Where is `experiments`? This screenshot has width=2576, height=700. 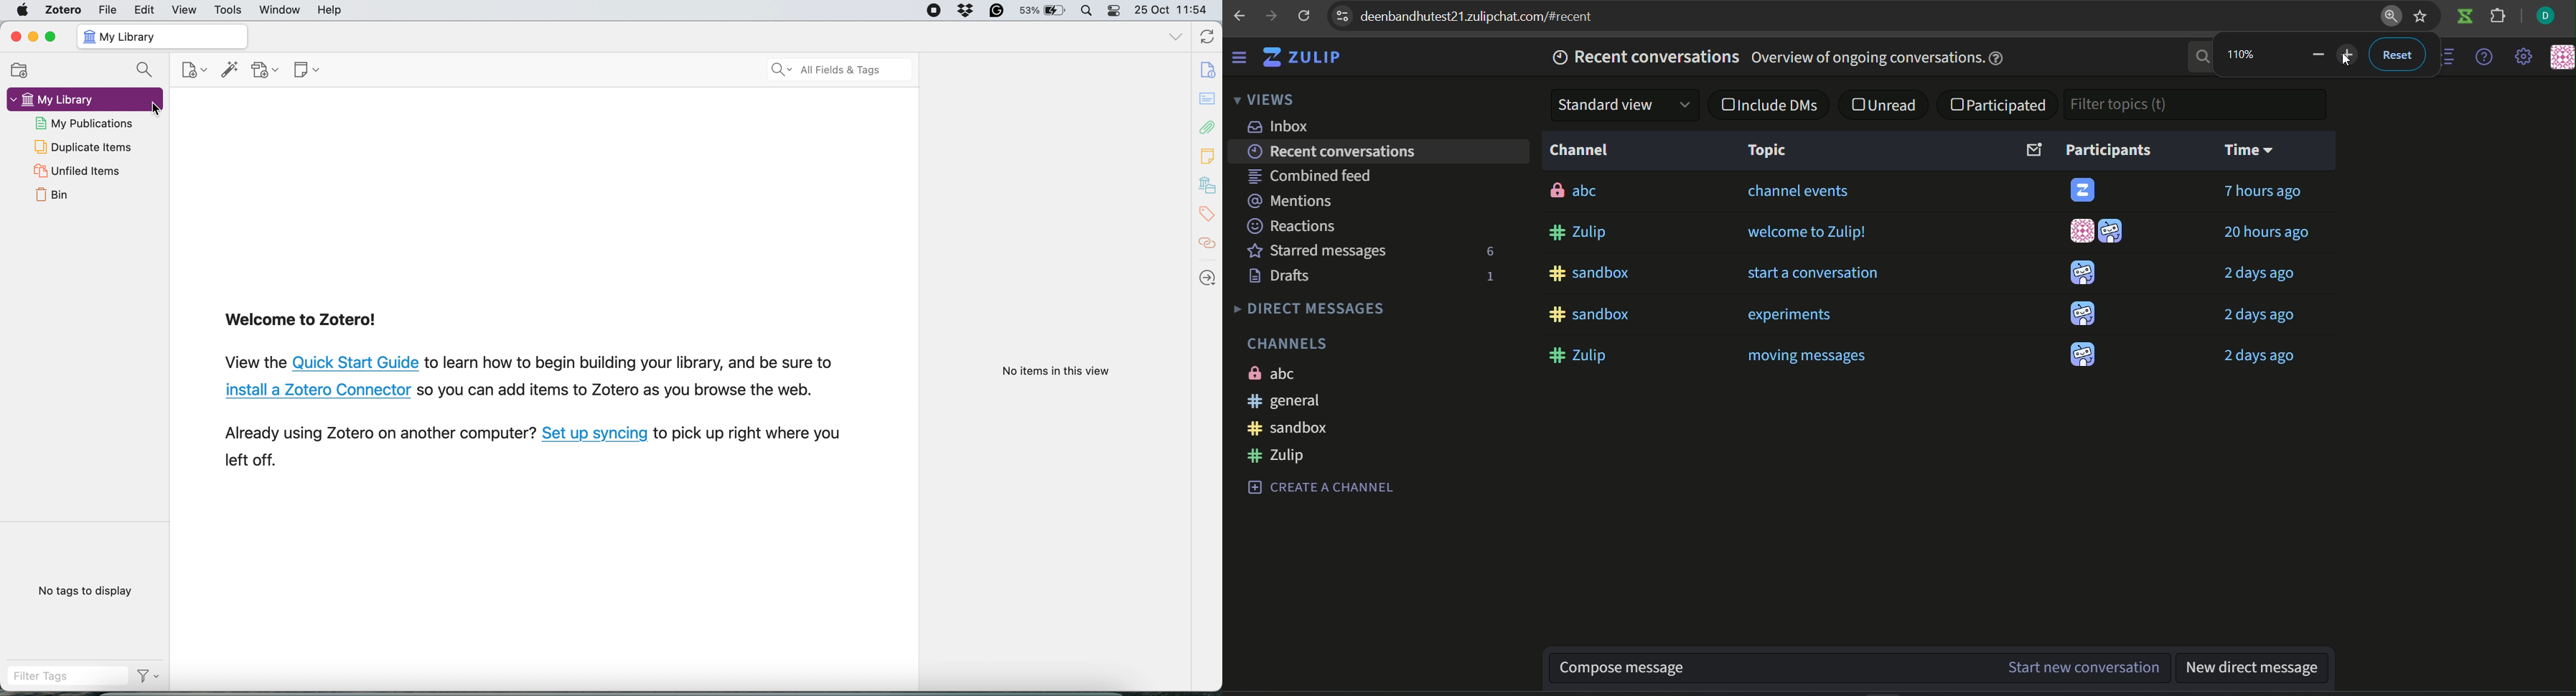
experiments is located at coordinates (1798, 317).